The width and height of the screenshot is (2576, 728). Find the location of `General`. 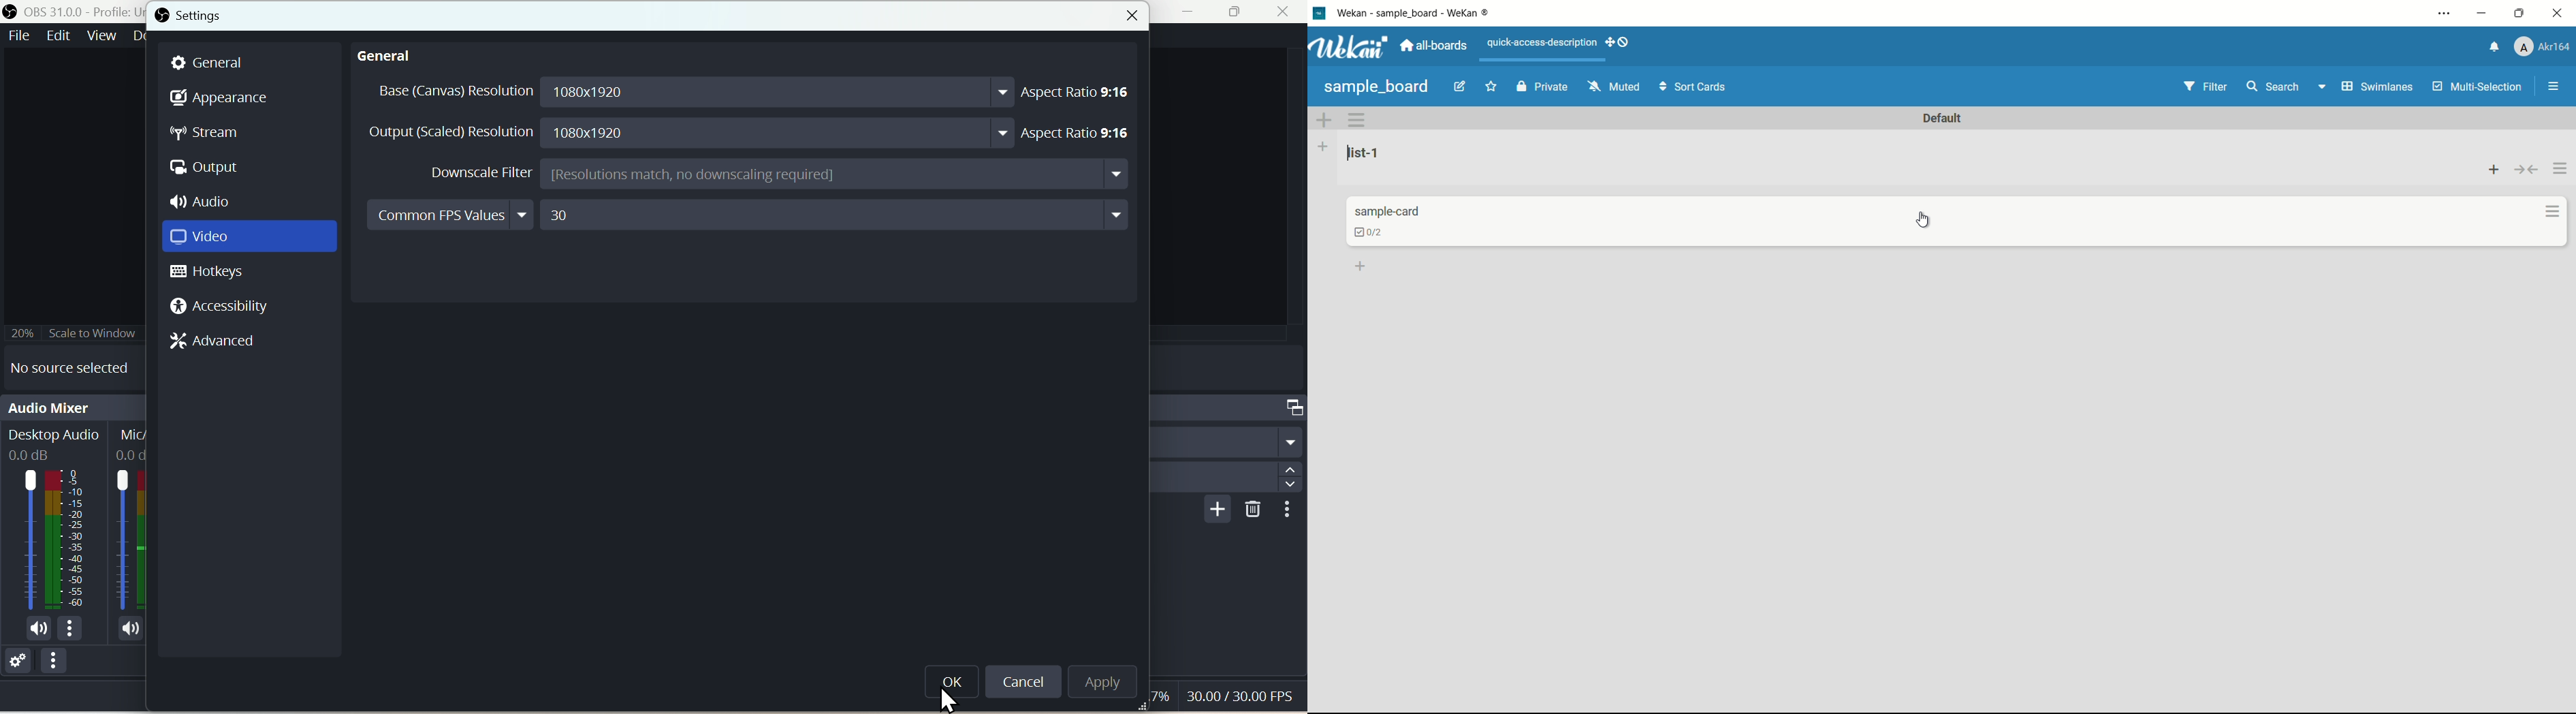

General is located at coordinates (217, 62).